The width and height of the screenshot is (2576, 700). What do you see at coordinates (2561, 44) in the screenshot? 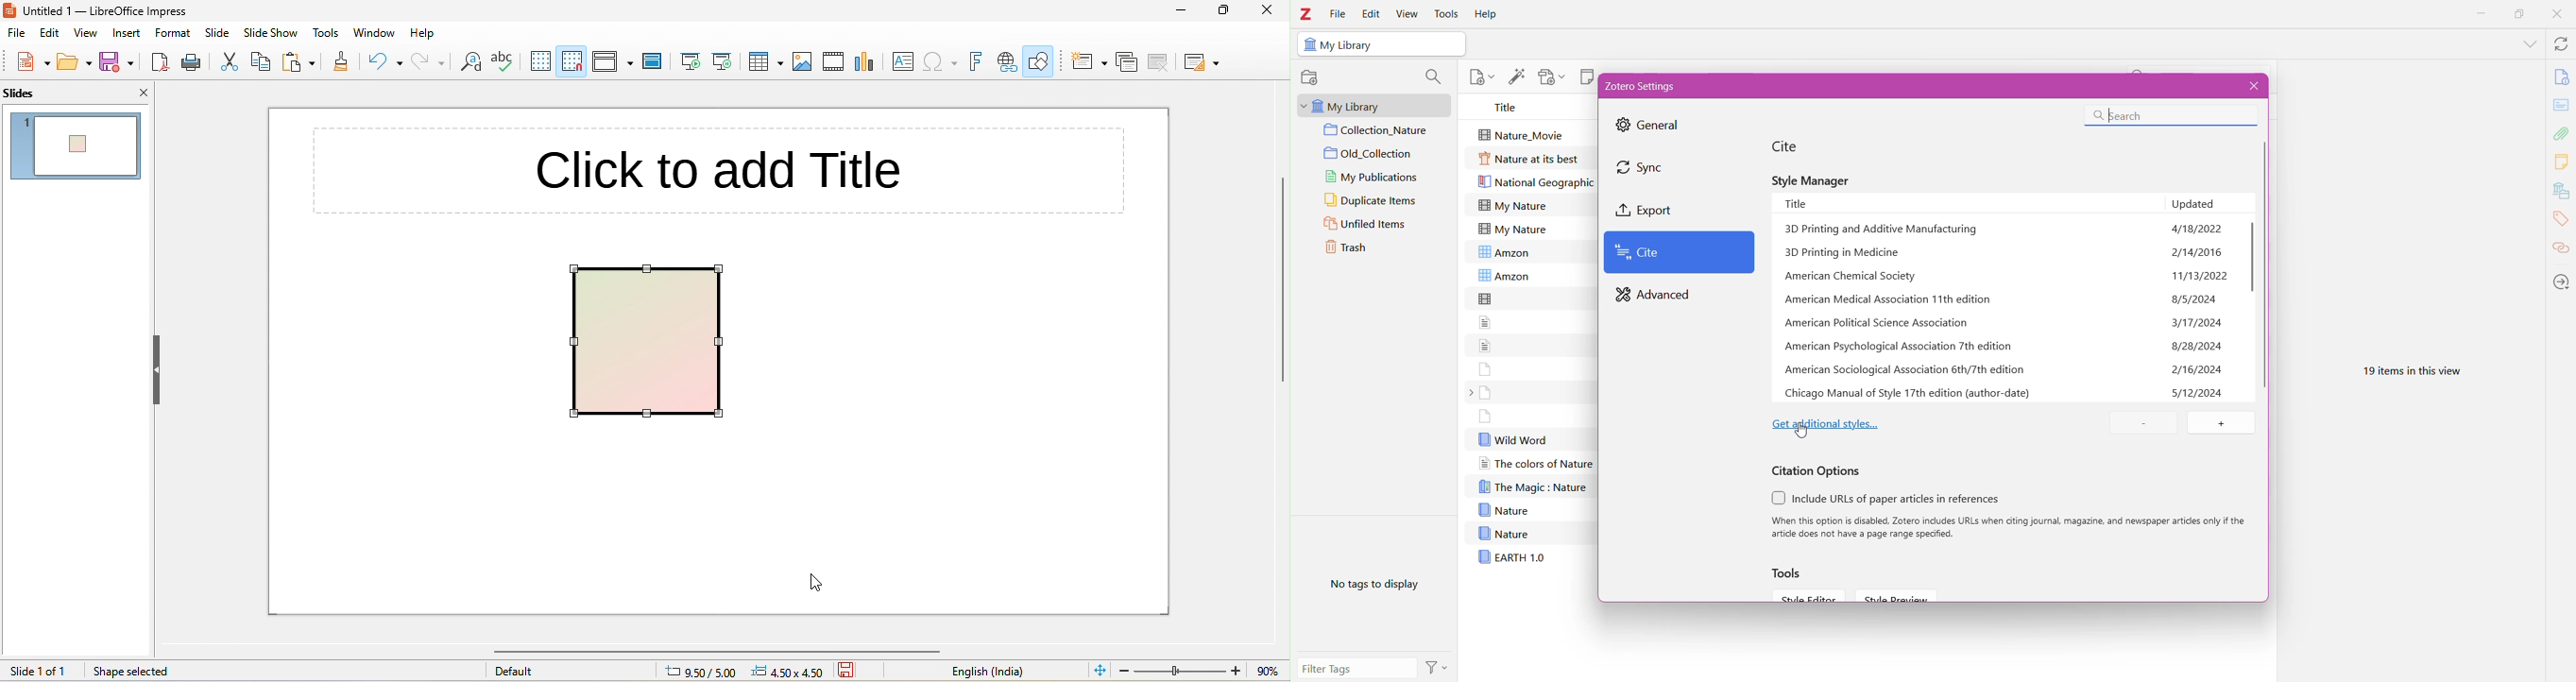
I see `Sync with zotero.org` at bounding box center [2561, 44].